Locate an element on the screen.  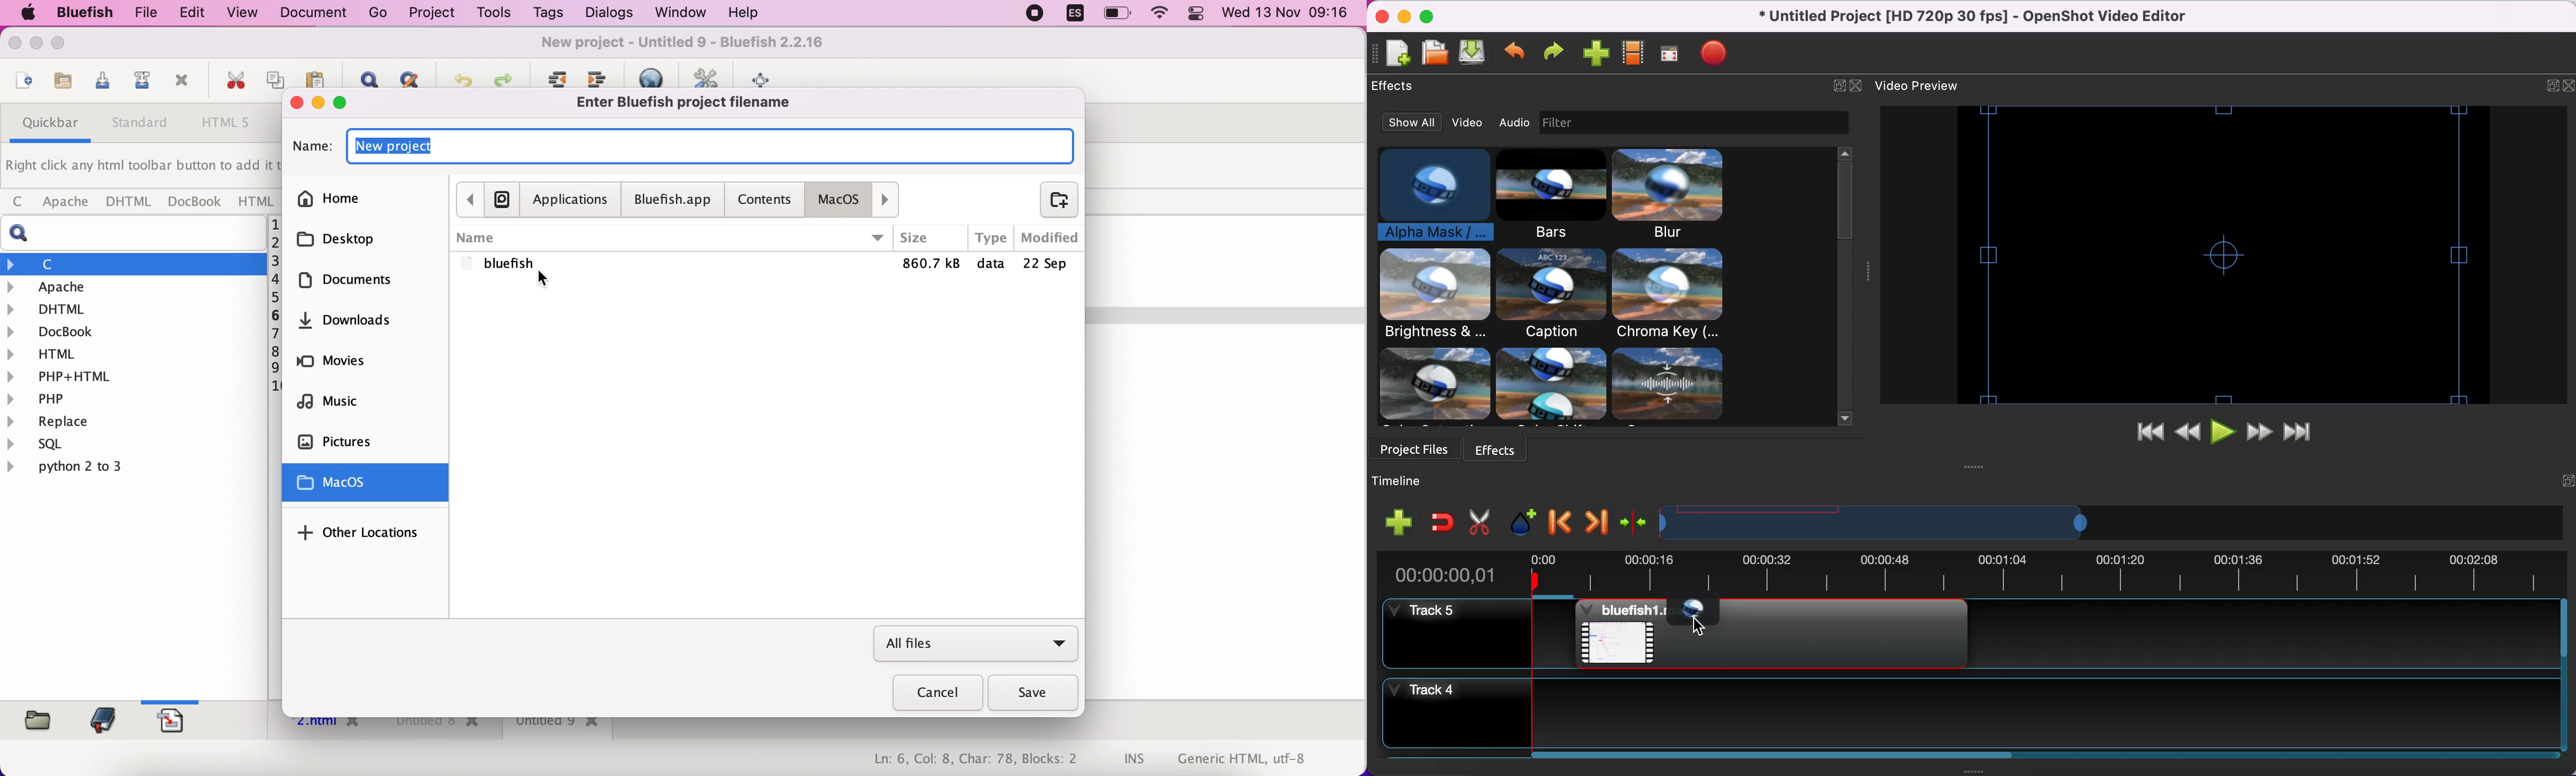
tools is located at coordinates (491, 14).